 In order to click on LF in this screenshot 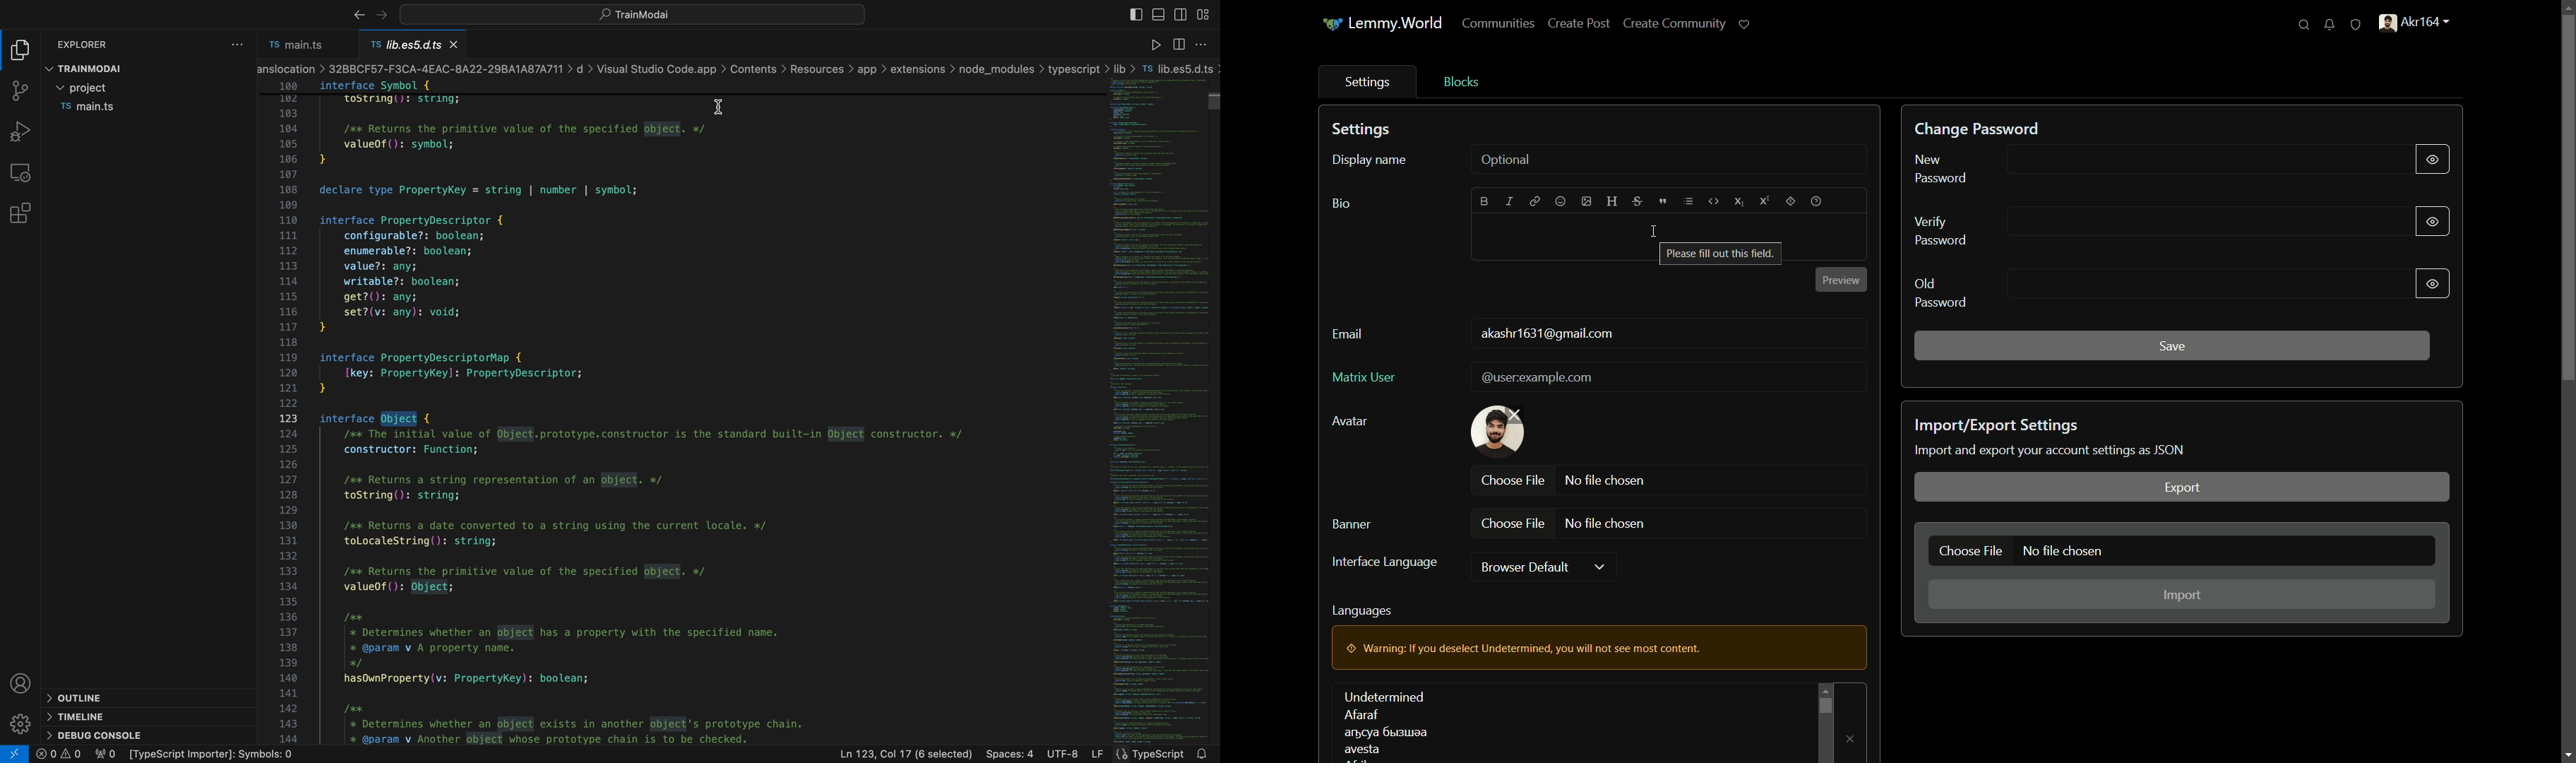, I will do `click(1102, 754)`.